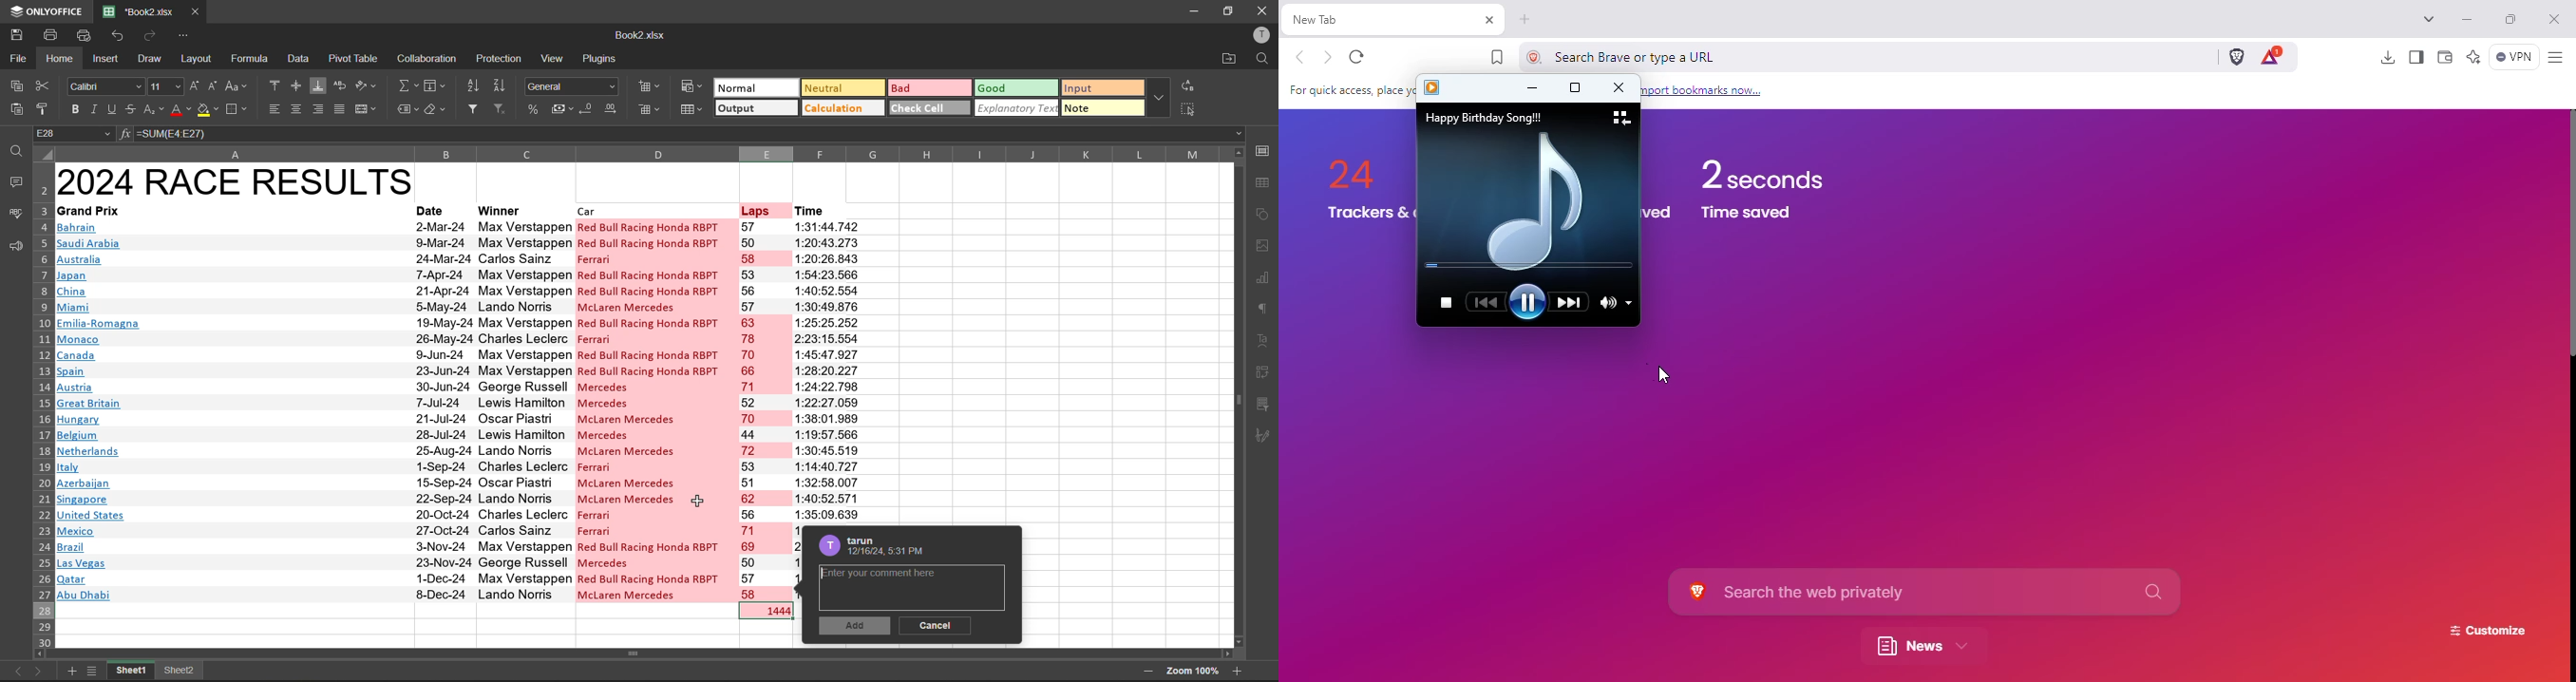  What do you see at coordinates (928, 88) in the screenshot?
I see `bad` at bounding box center [928, 88].